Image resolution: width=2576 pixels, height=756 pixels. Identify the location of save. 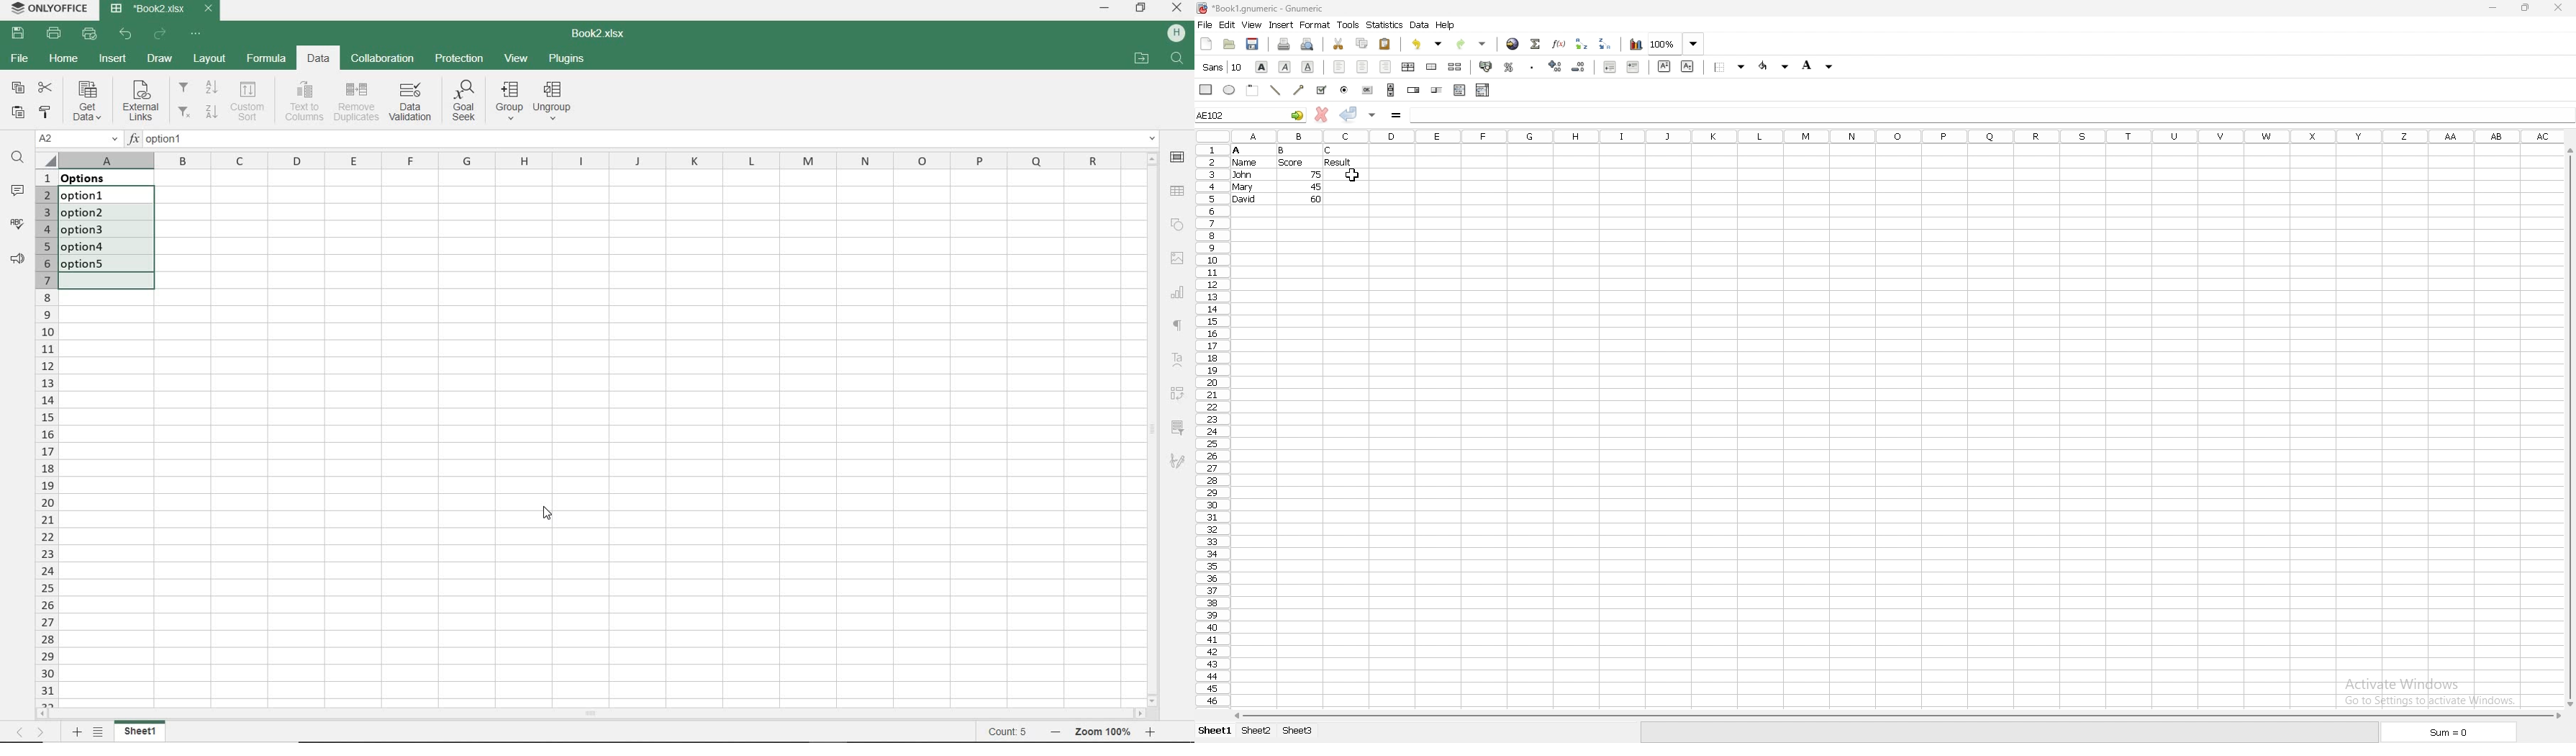
(1253, 44).